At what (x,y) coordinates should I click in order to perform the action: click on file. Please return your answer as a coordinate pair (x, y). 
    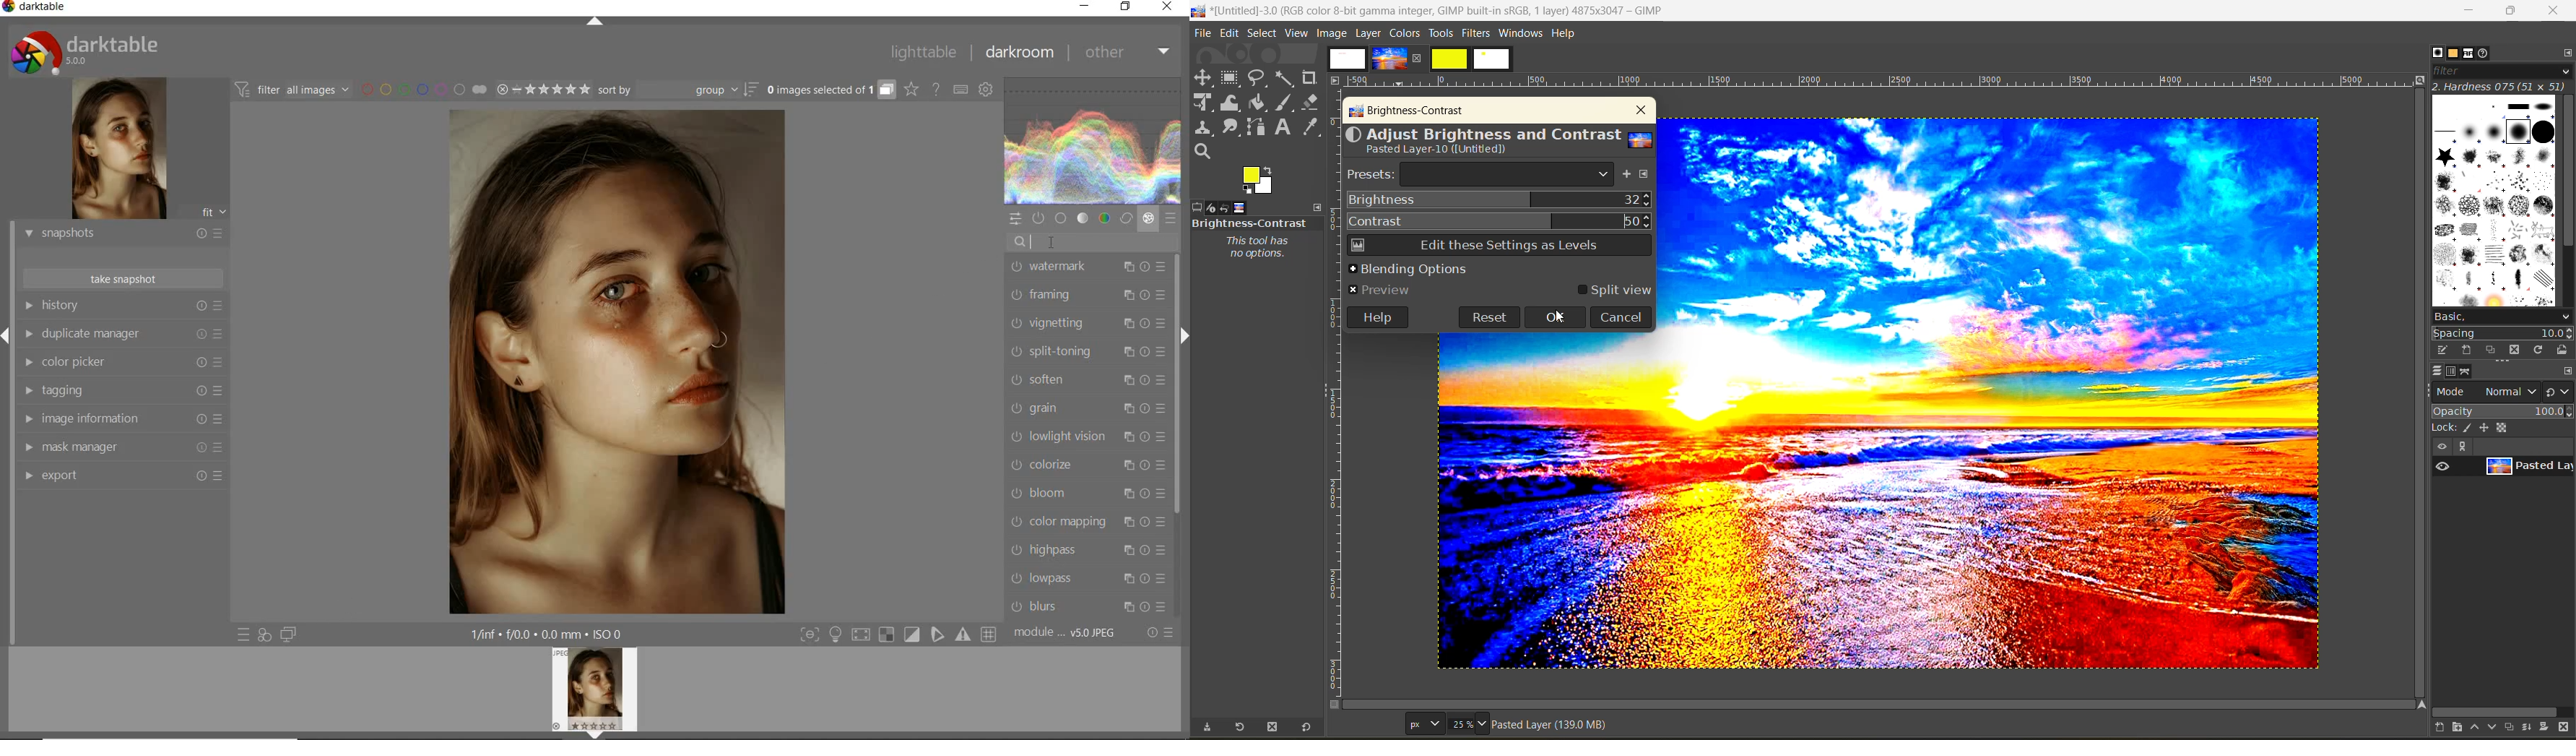
    Looking at the image, I should click on (1202, 35).